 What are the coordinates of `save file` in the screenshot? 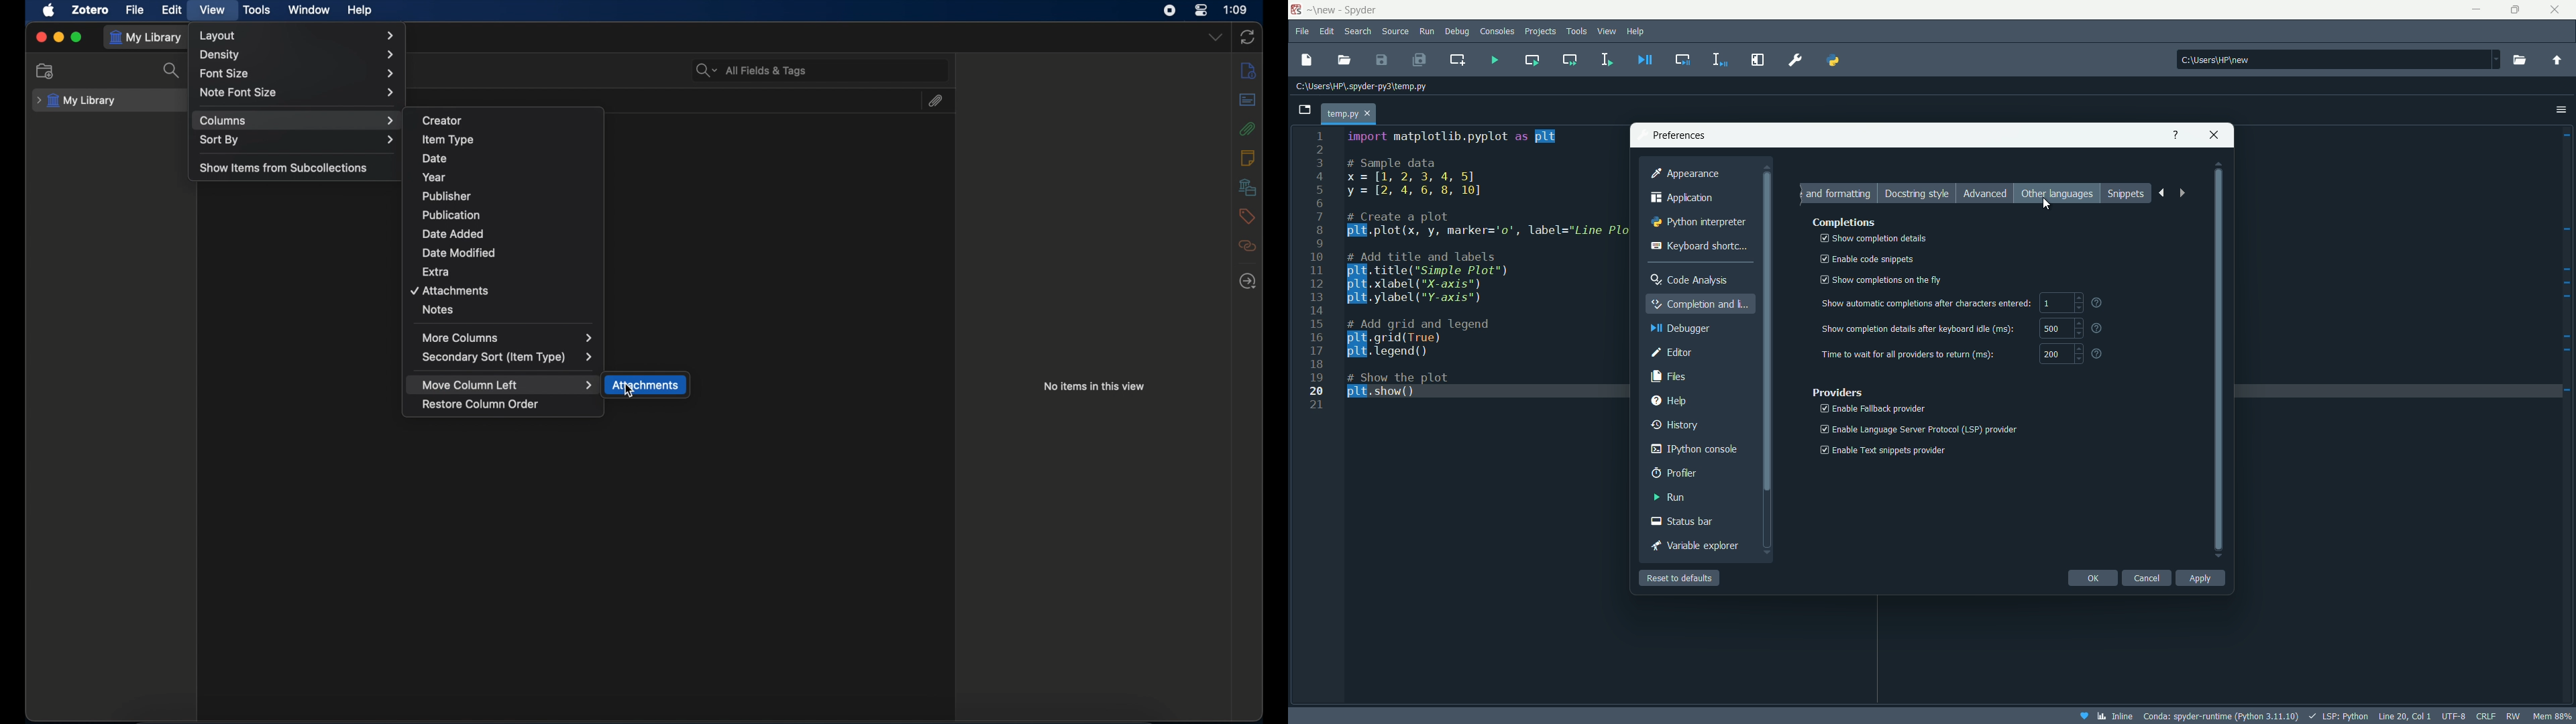 It's located at (1382, 60).